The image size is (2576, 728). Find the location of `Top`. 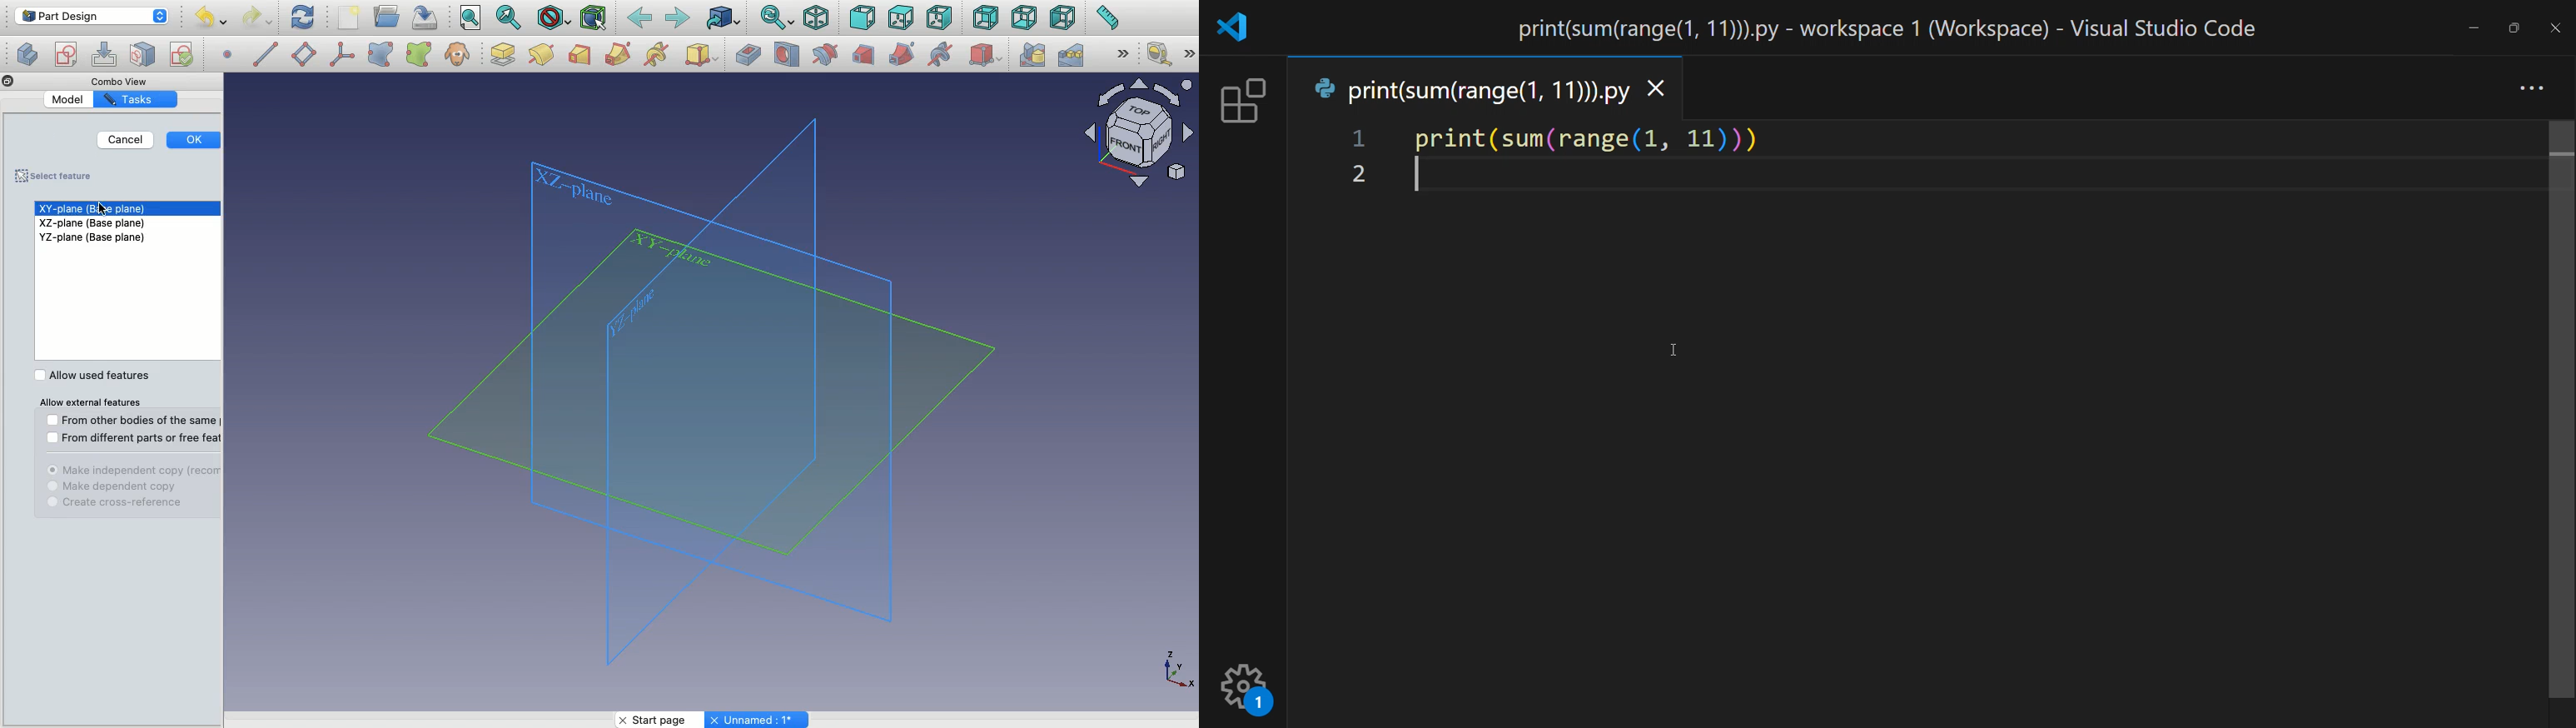

Top is located at coordinates (900, 18).